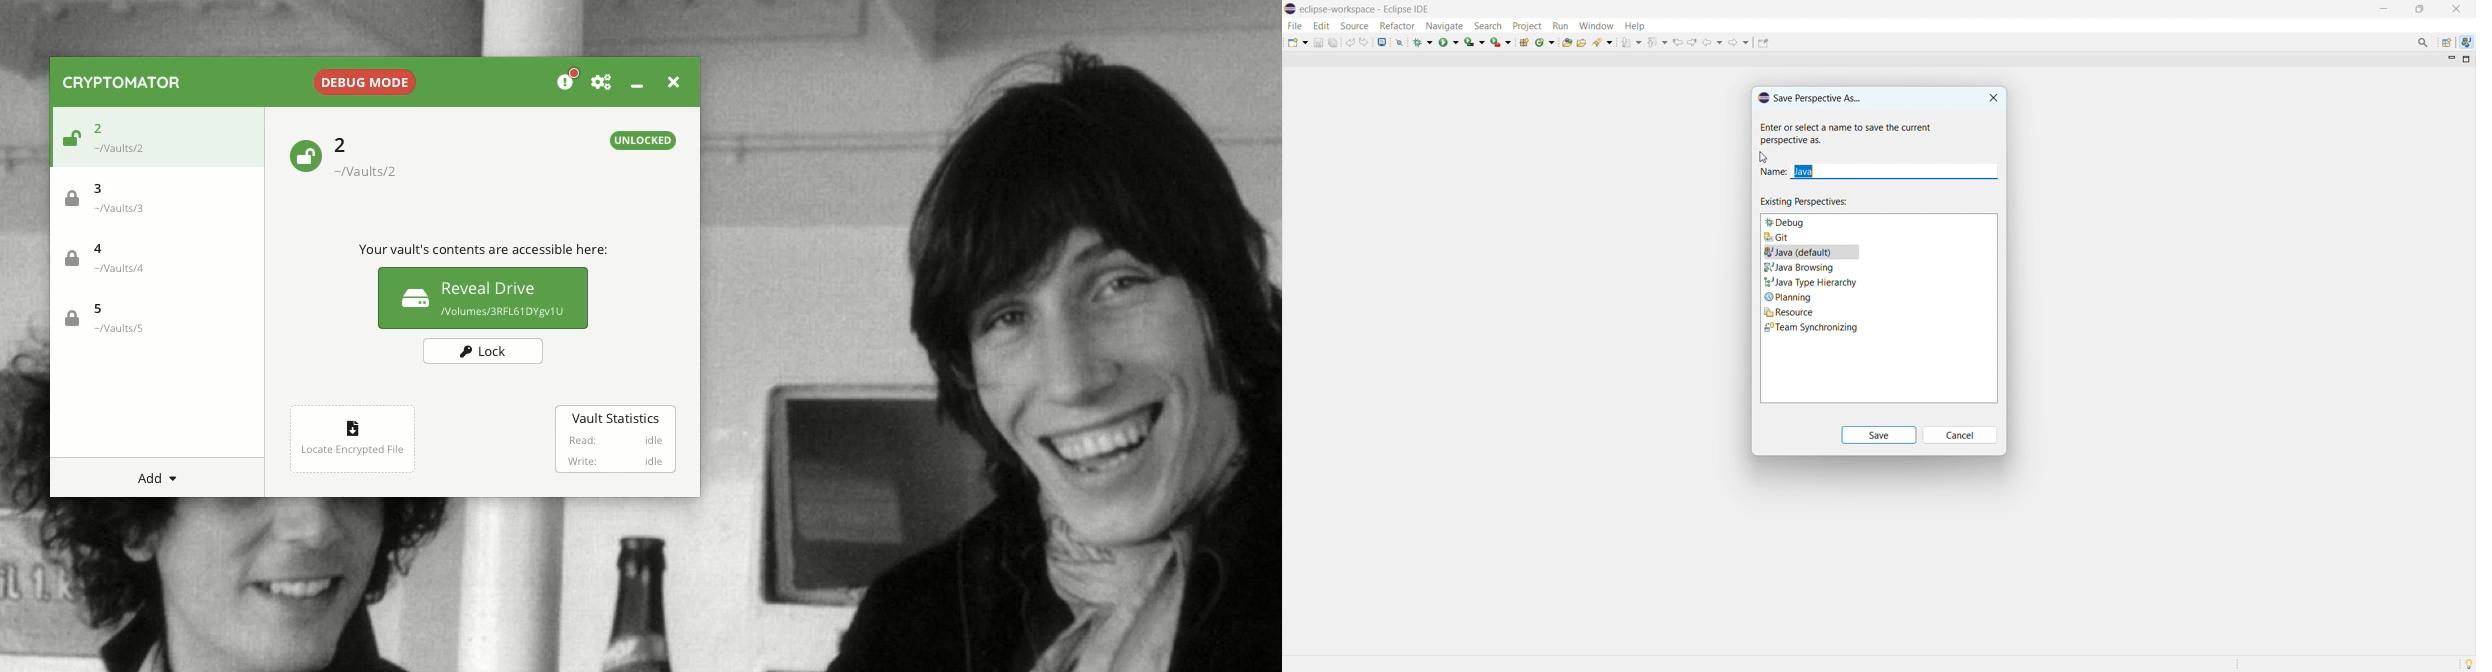  Describe the element at coordinates (2469, 664) in the screenshot. I see `tip of the day` at that location.